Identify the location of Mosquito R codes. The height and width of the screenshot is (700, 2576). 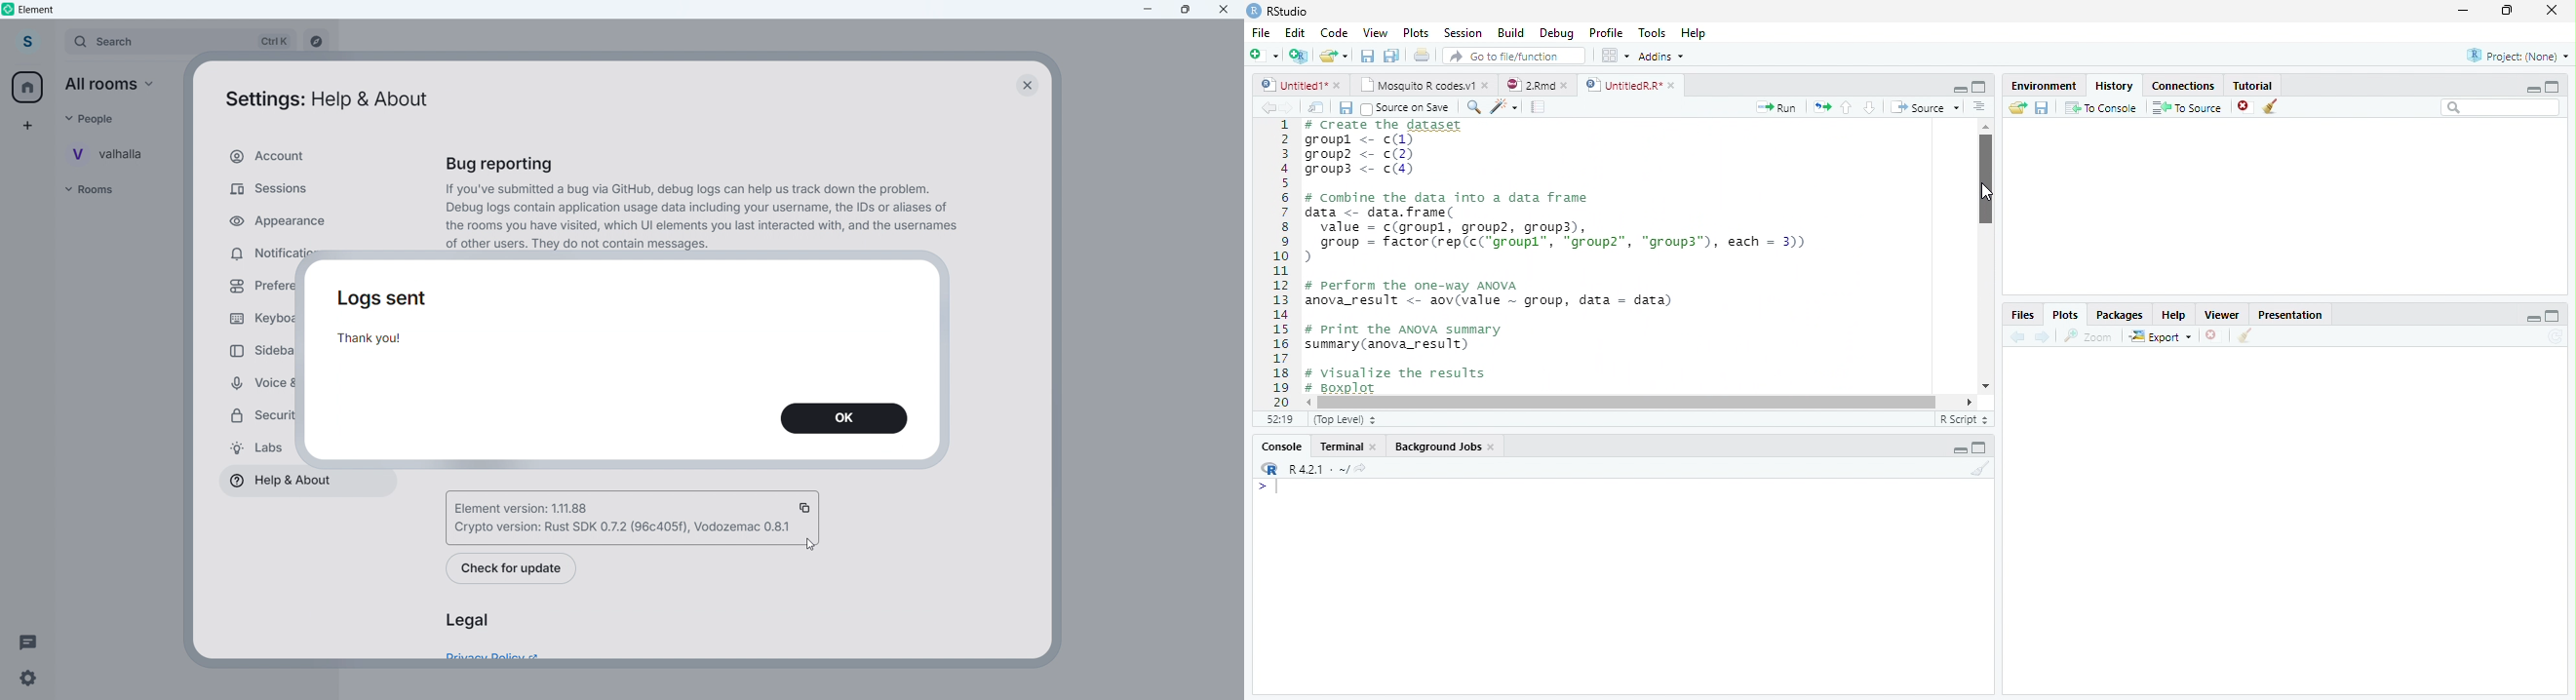
(1424, 85).